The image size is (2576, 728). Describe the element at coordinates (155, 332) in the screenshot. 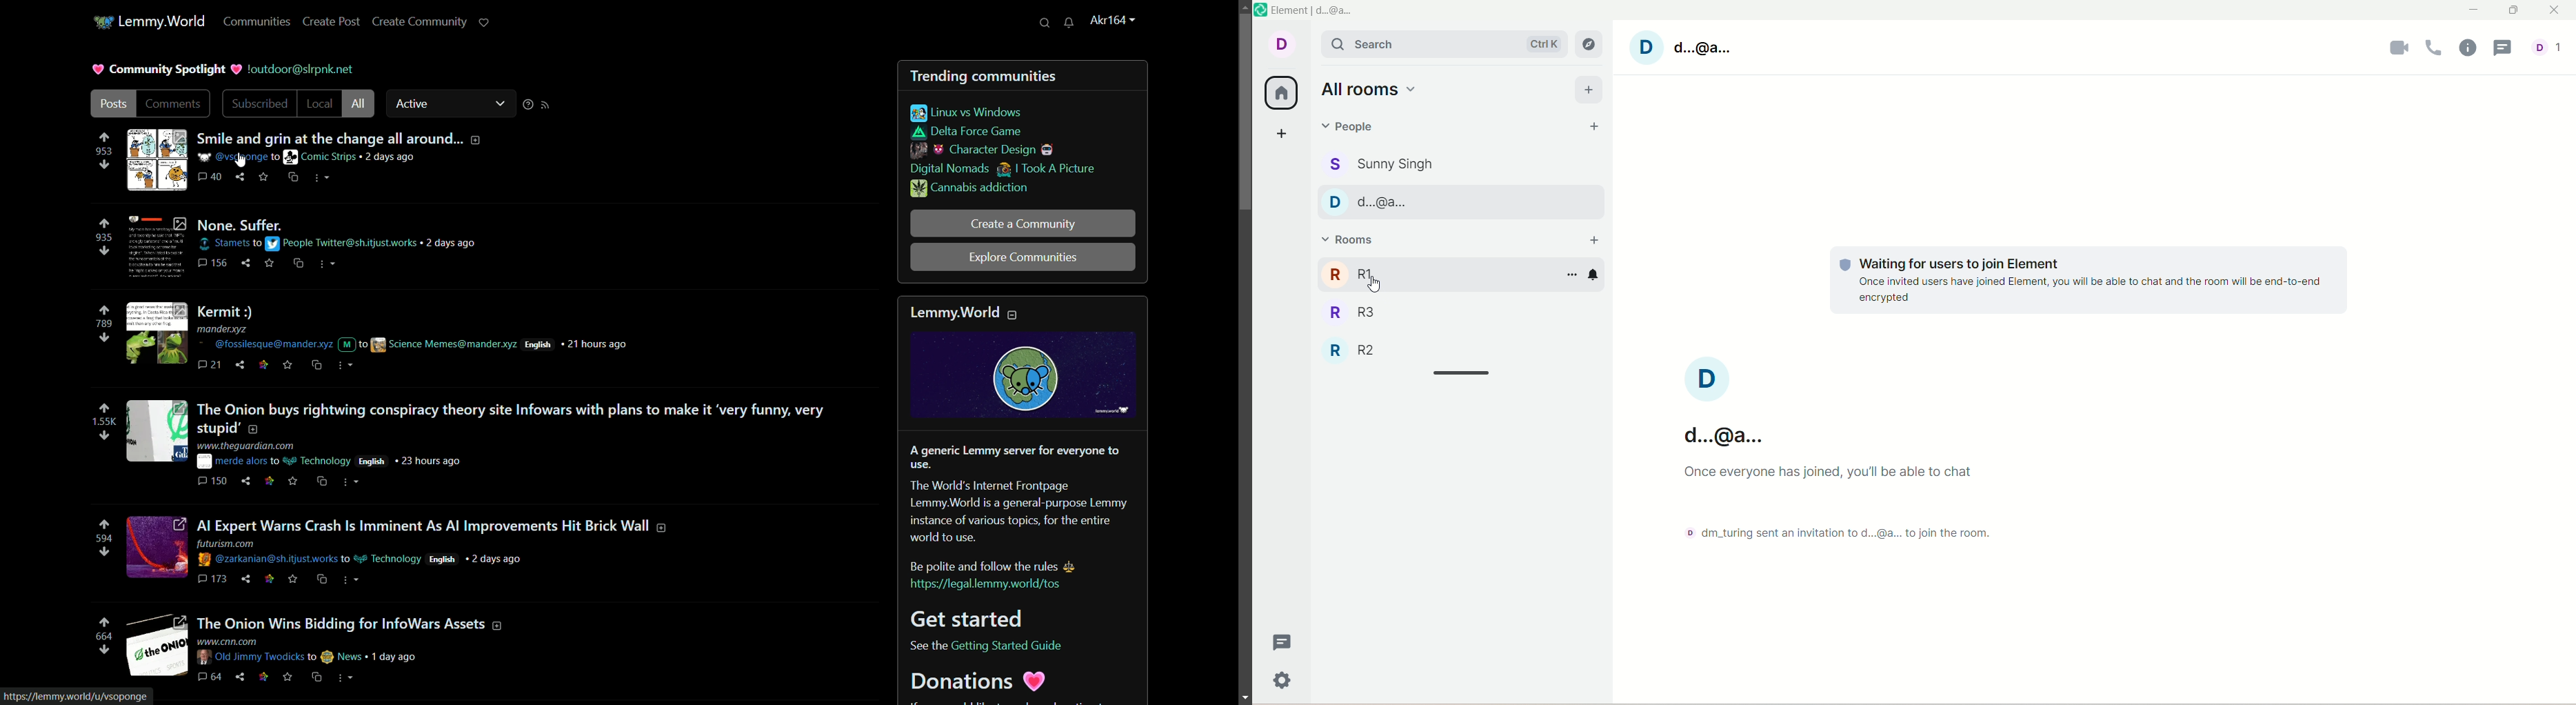

I see `image` at that location.